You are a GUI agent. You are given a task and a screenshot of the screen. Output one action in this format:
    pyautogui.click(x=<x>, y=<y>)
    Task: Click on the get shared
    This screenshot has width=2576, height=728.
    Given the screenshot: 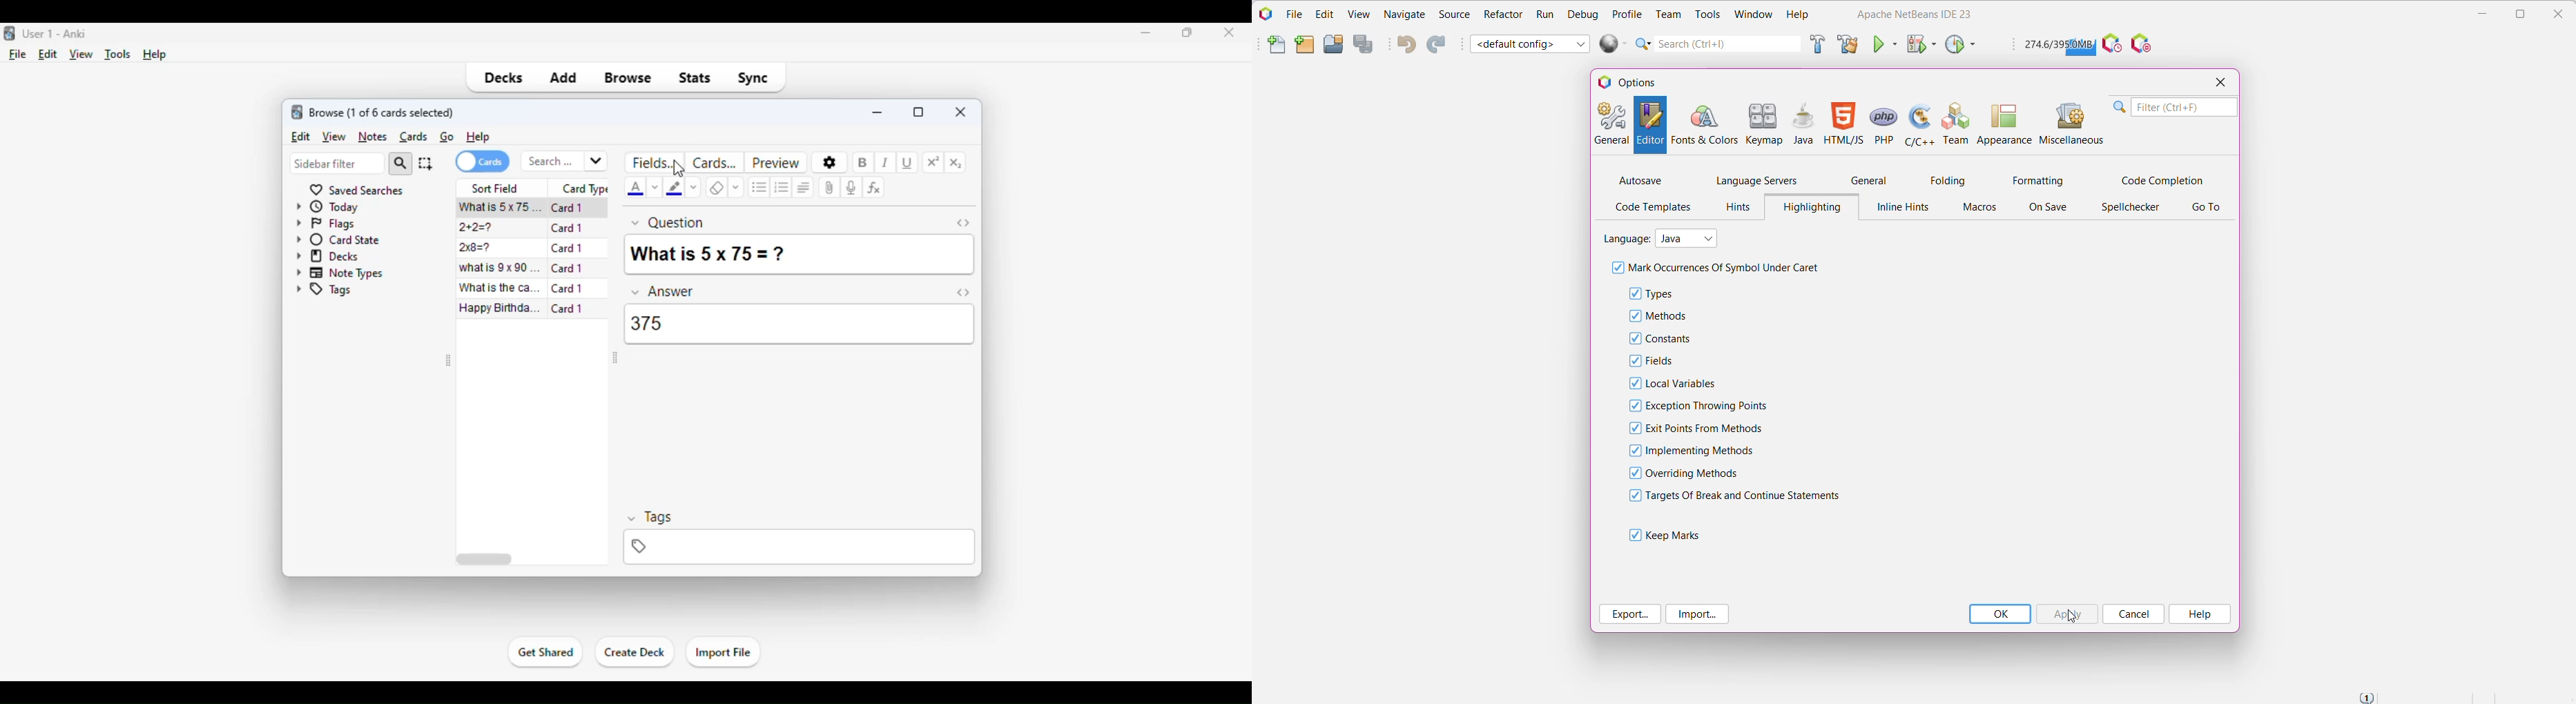 What is the action you would take?
    pyautogui.click(x=546, y=652)
    